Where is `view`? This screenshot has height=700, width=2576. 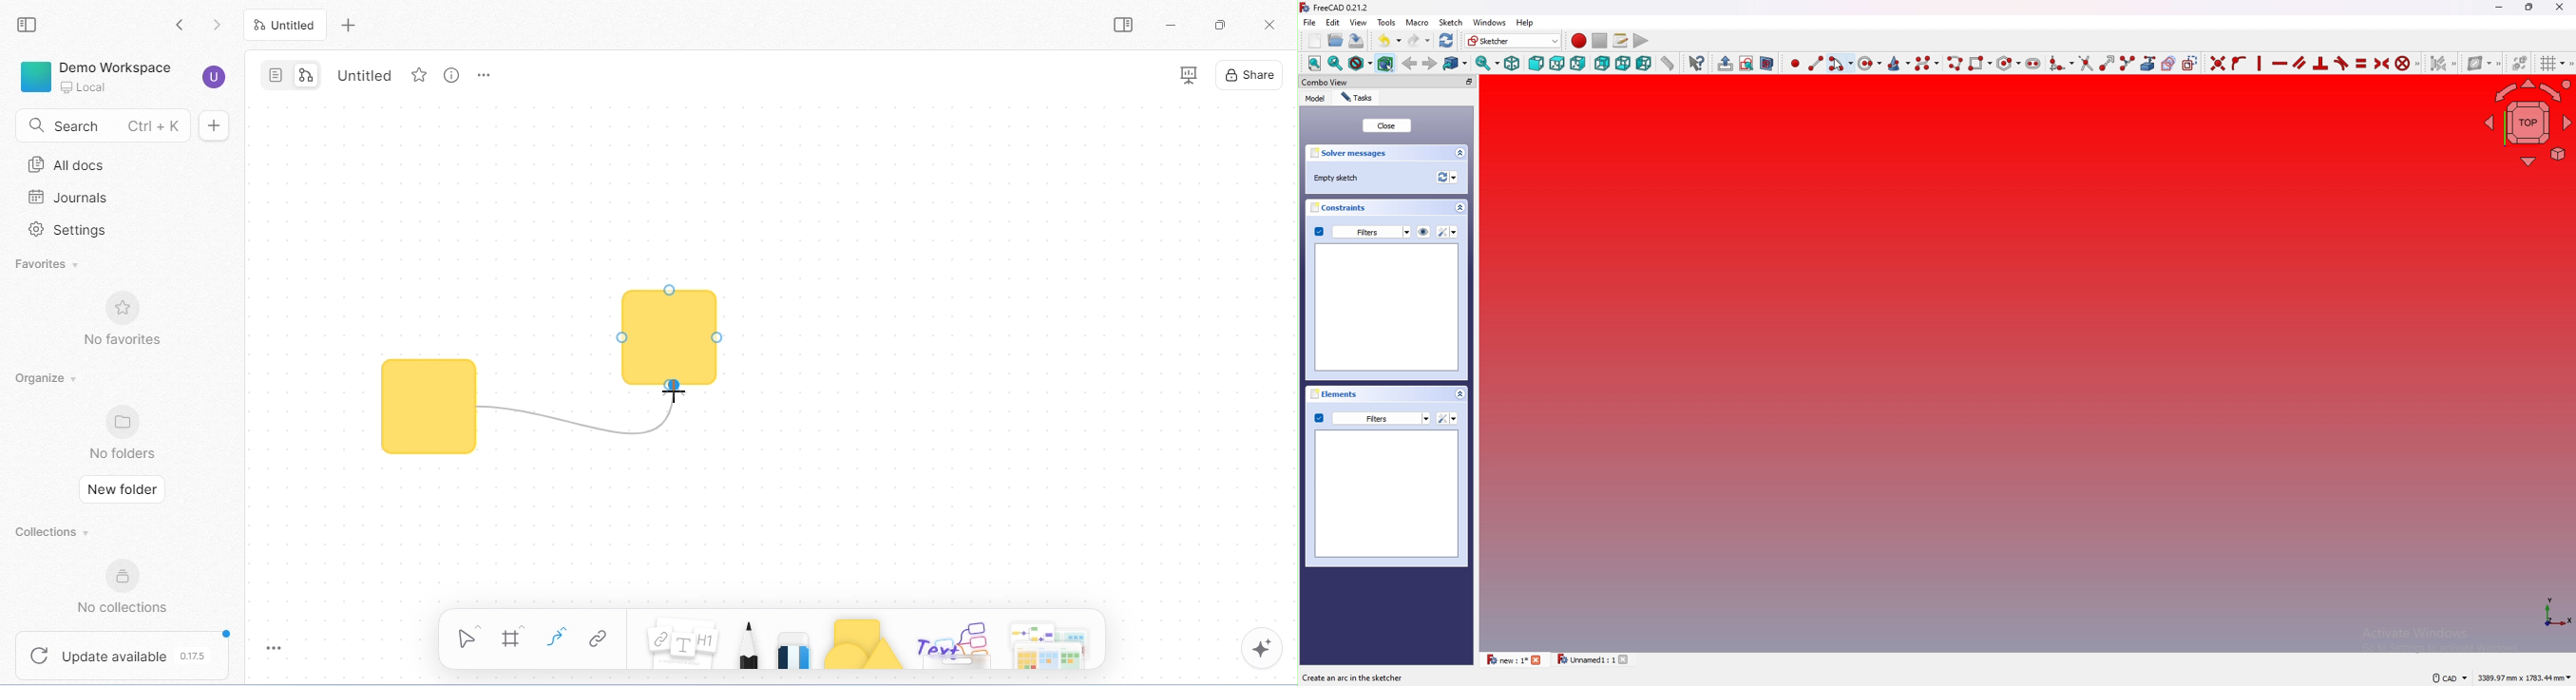
view is located at coordinates (1359, 21).